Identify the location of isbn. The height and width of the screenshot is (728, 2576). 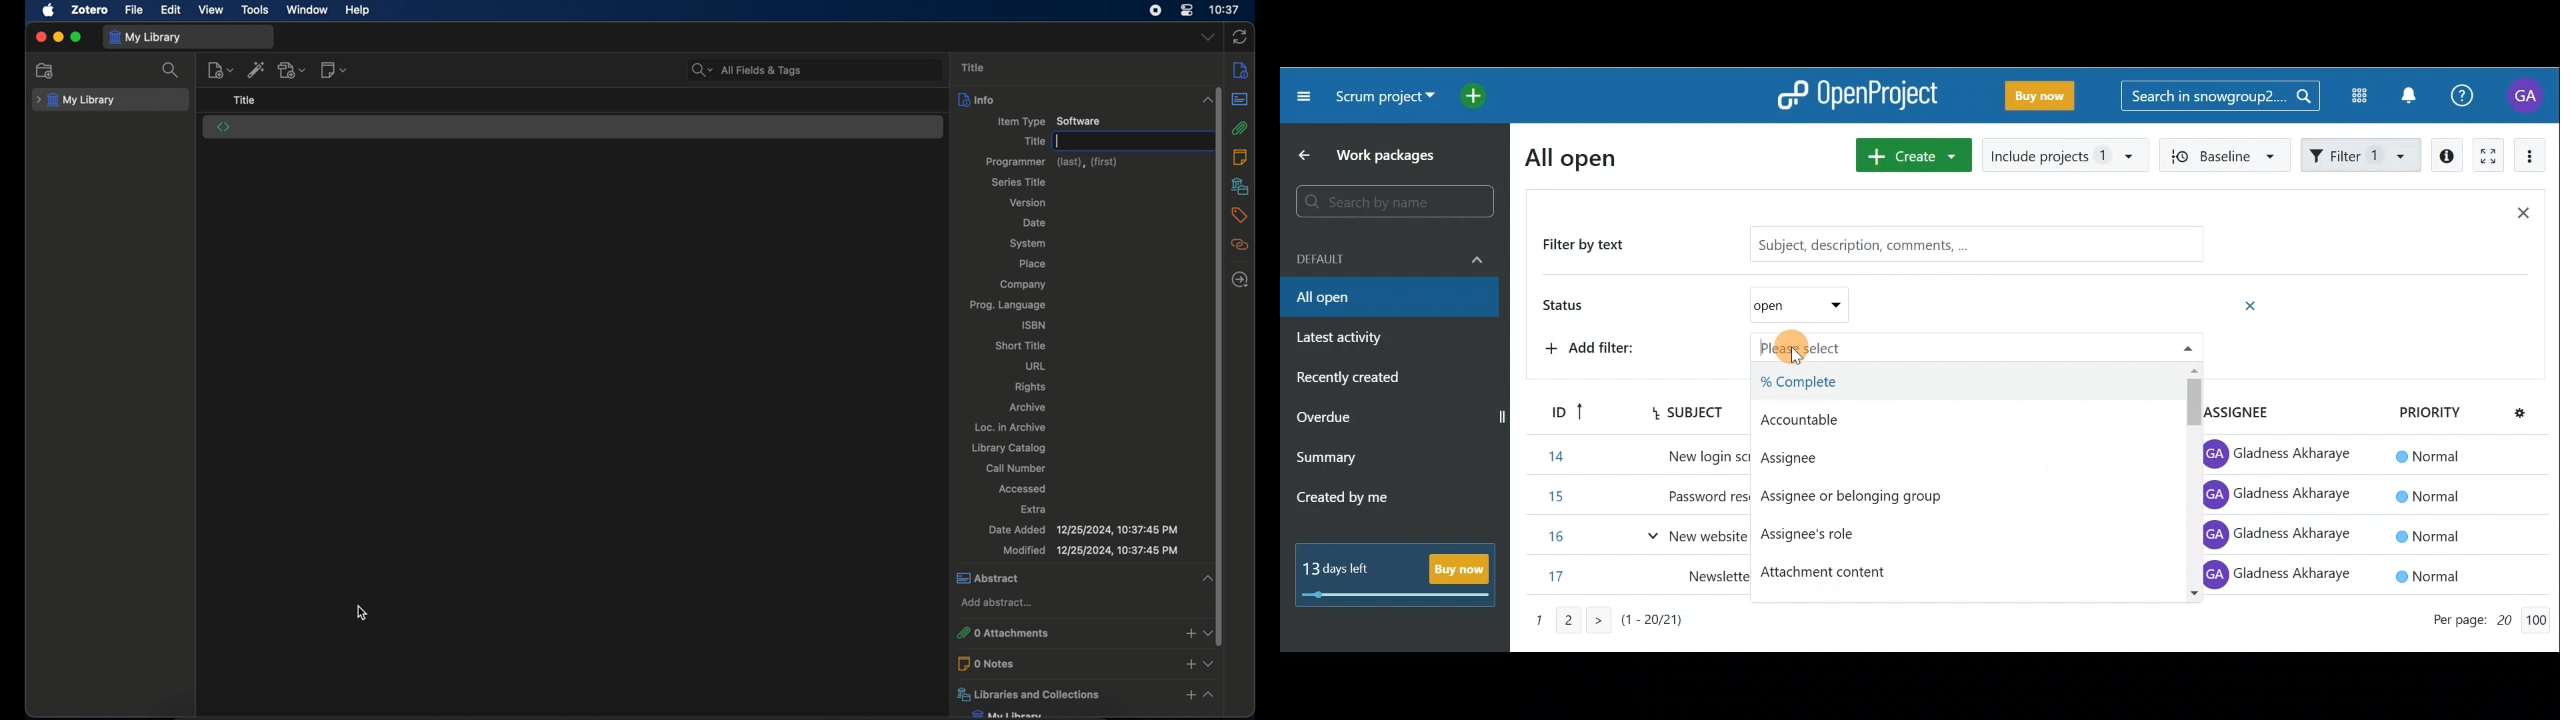
(1035, 323).